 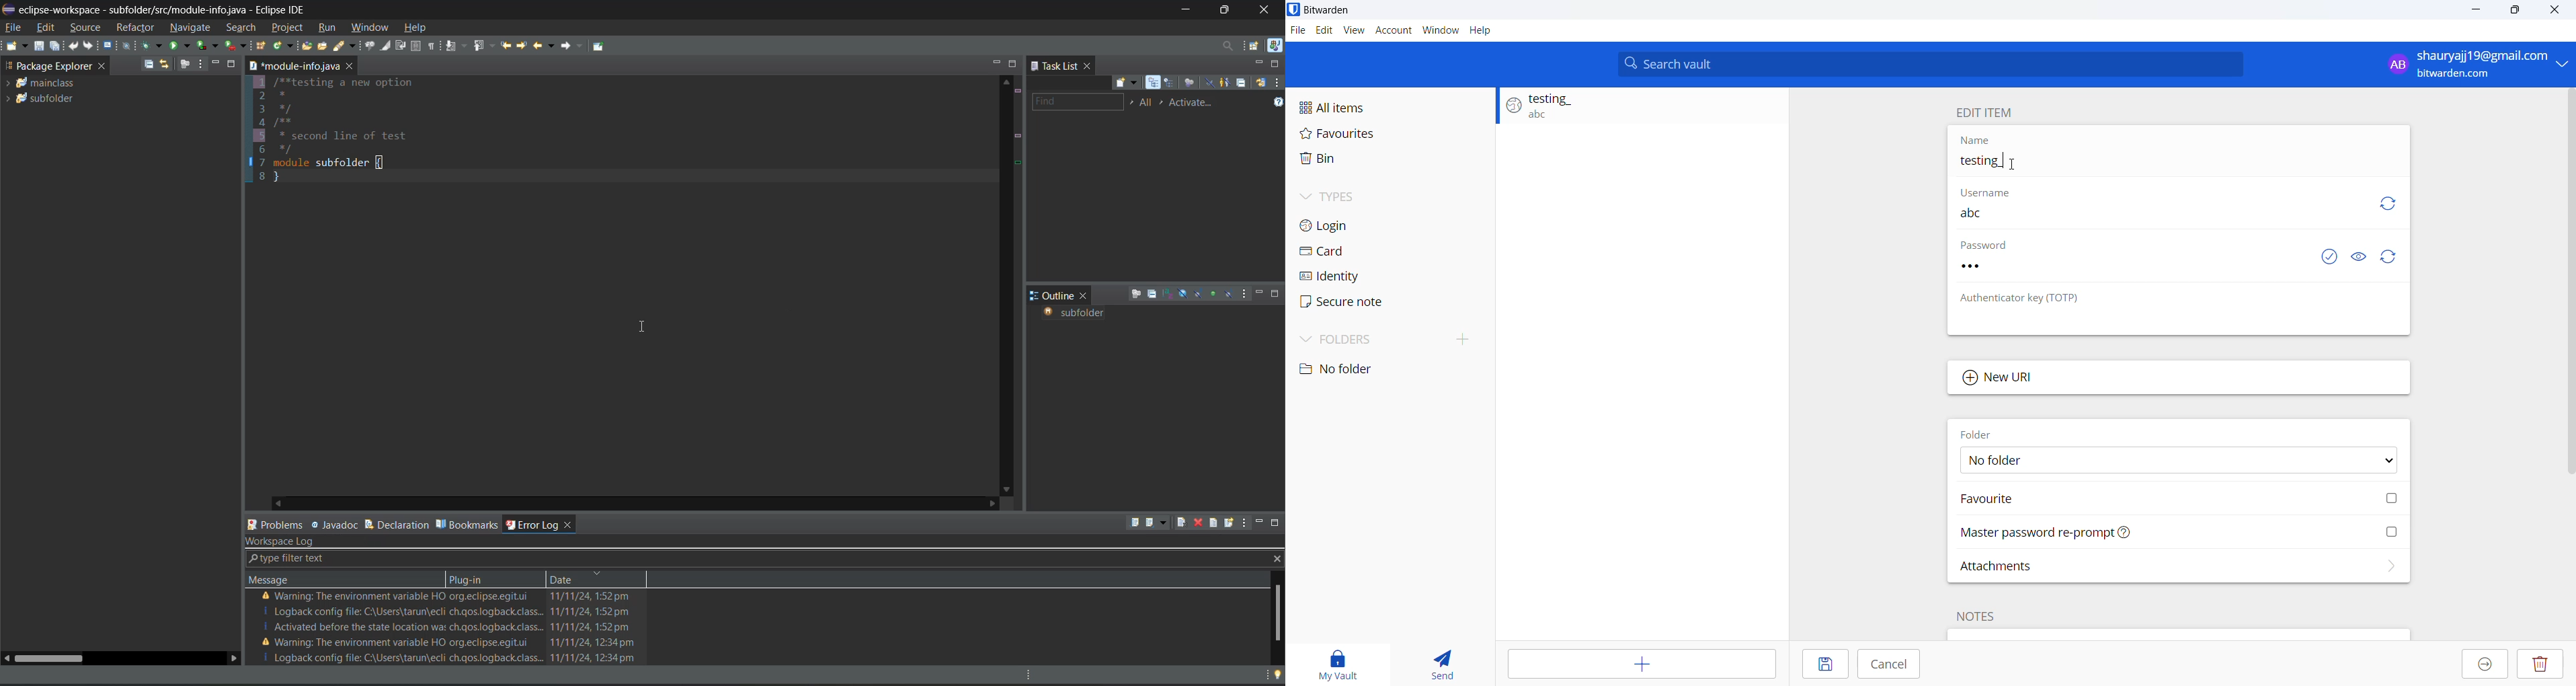 I want to click on next annotation, so click(x=455, y=44).